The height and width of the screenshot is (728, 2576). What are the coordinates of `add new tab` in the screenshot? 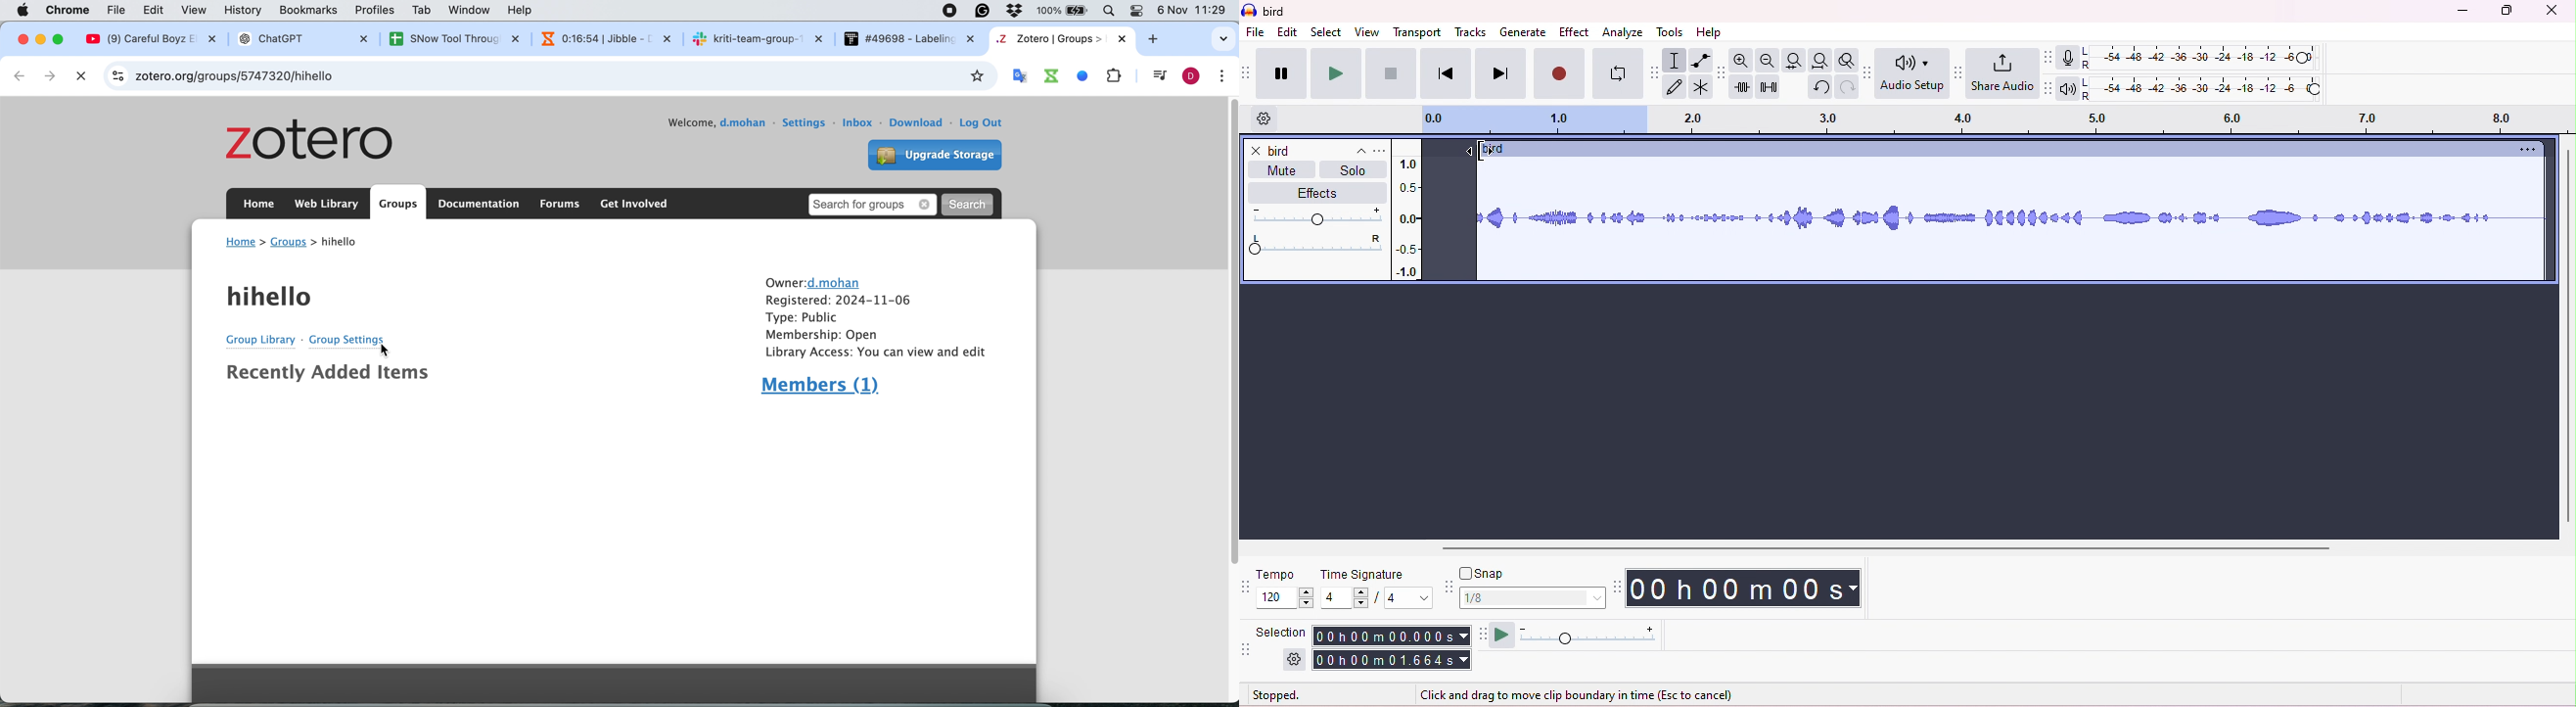 It's located at (1159, 41).